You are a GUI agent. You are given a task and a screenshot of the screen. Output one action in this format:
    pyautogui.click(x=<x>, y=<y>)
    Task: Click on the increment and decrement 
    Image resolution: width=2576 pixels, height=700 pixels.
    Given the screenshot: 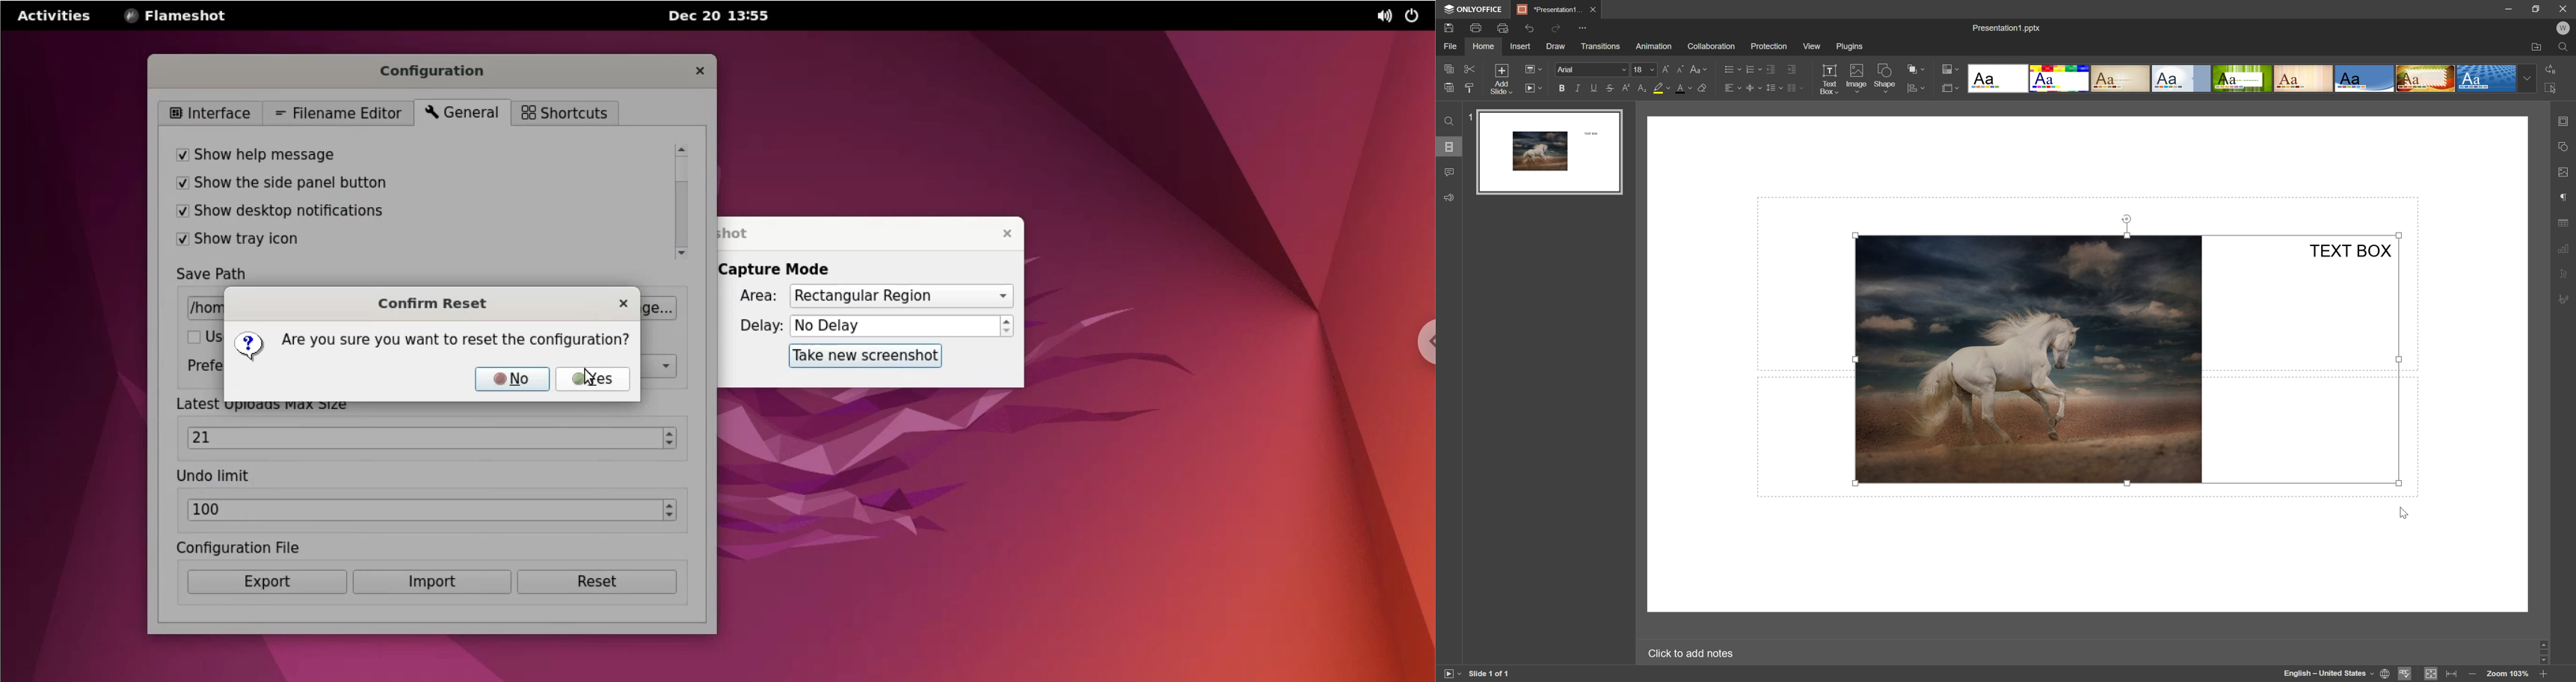 What is the action you would take?
    pyautogui.click(x=671, y=512)
    